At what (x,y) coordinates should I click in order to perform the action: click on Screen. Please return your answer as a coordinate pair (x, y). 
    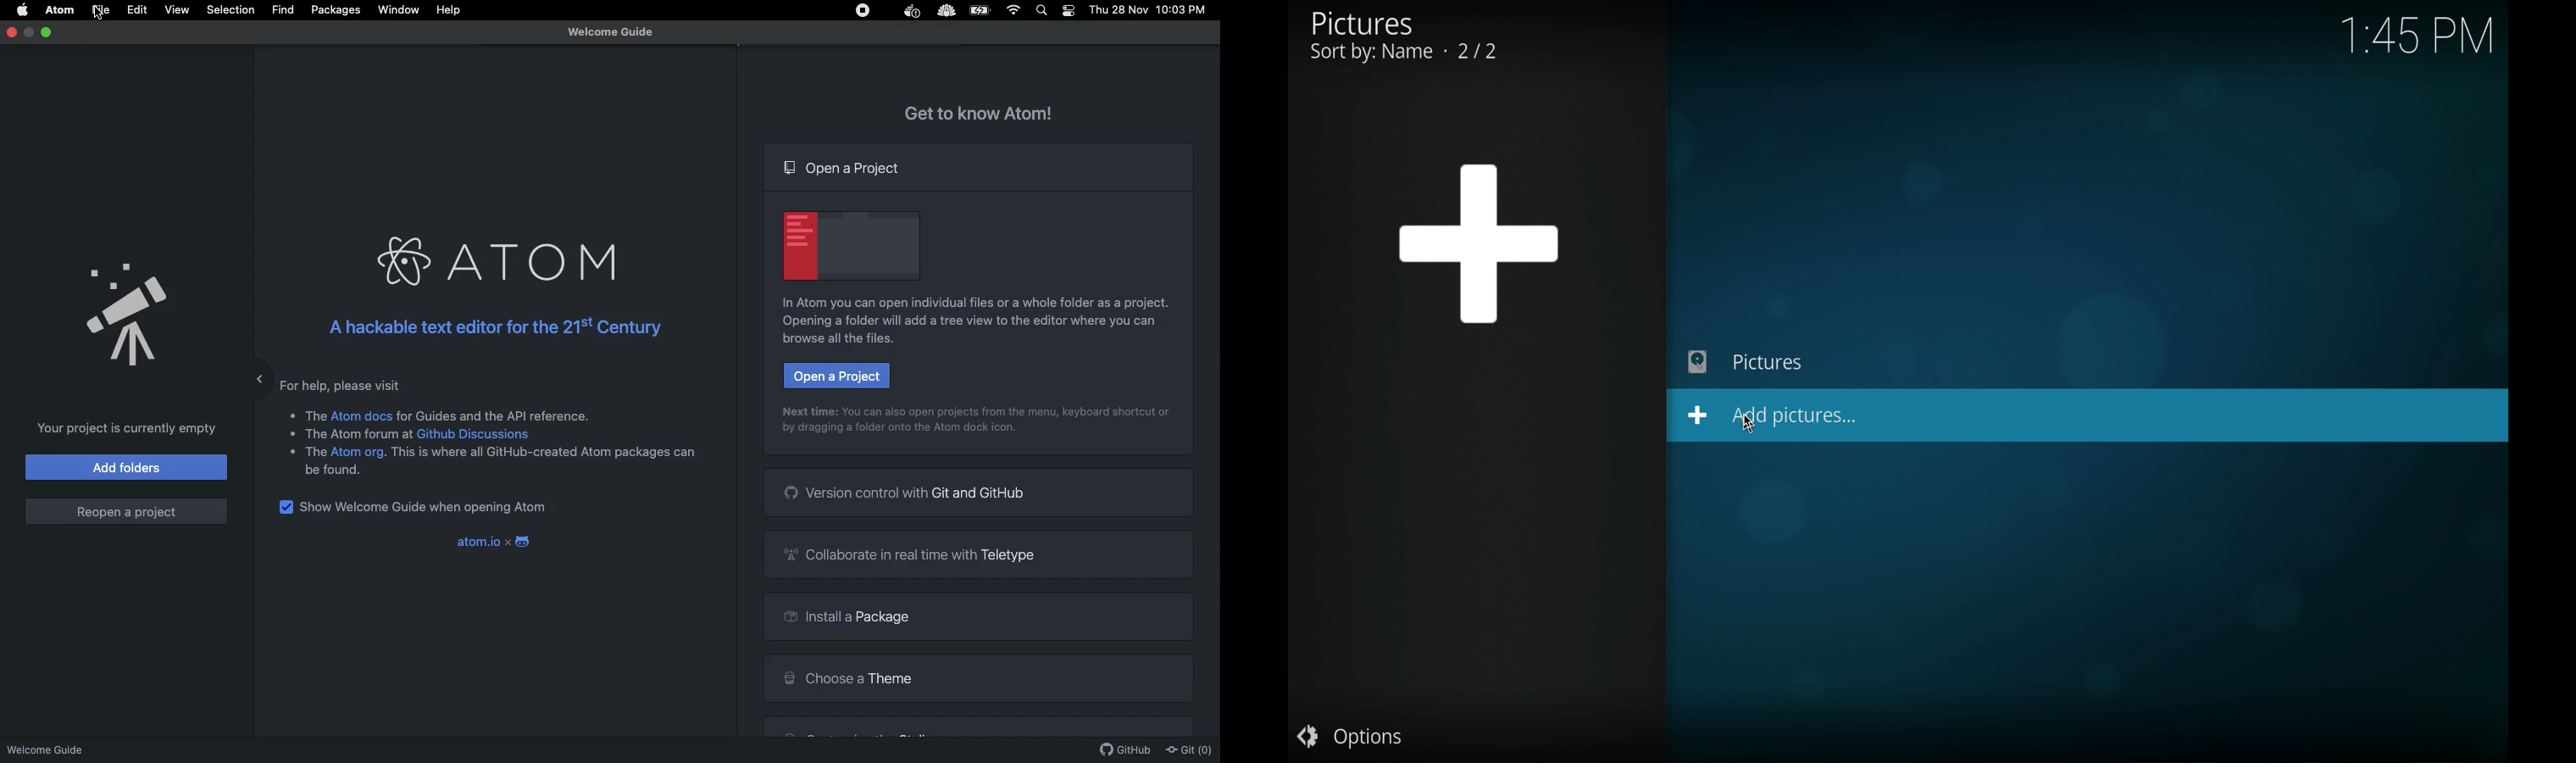
    Looking at the image, I should click on (852, 243).